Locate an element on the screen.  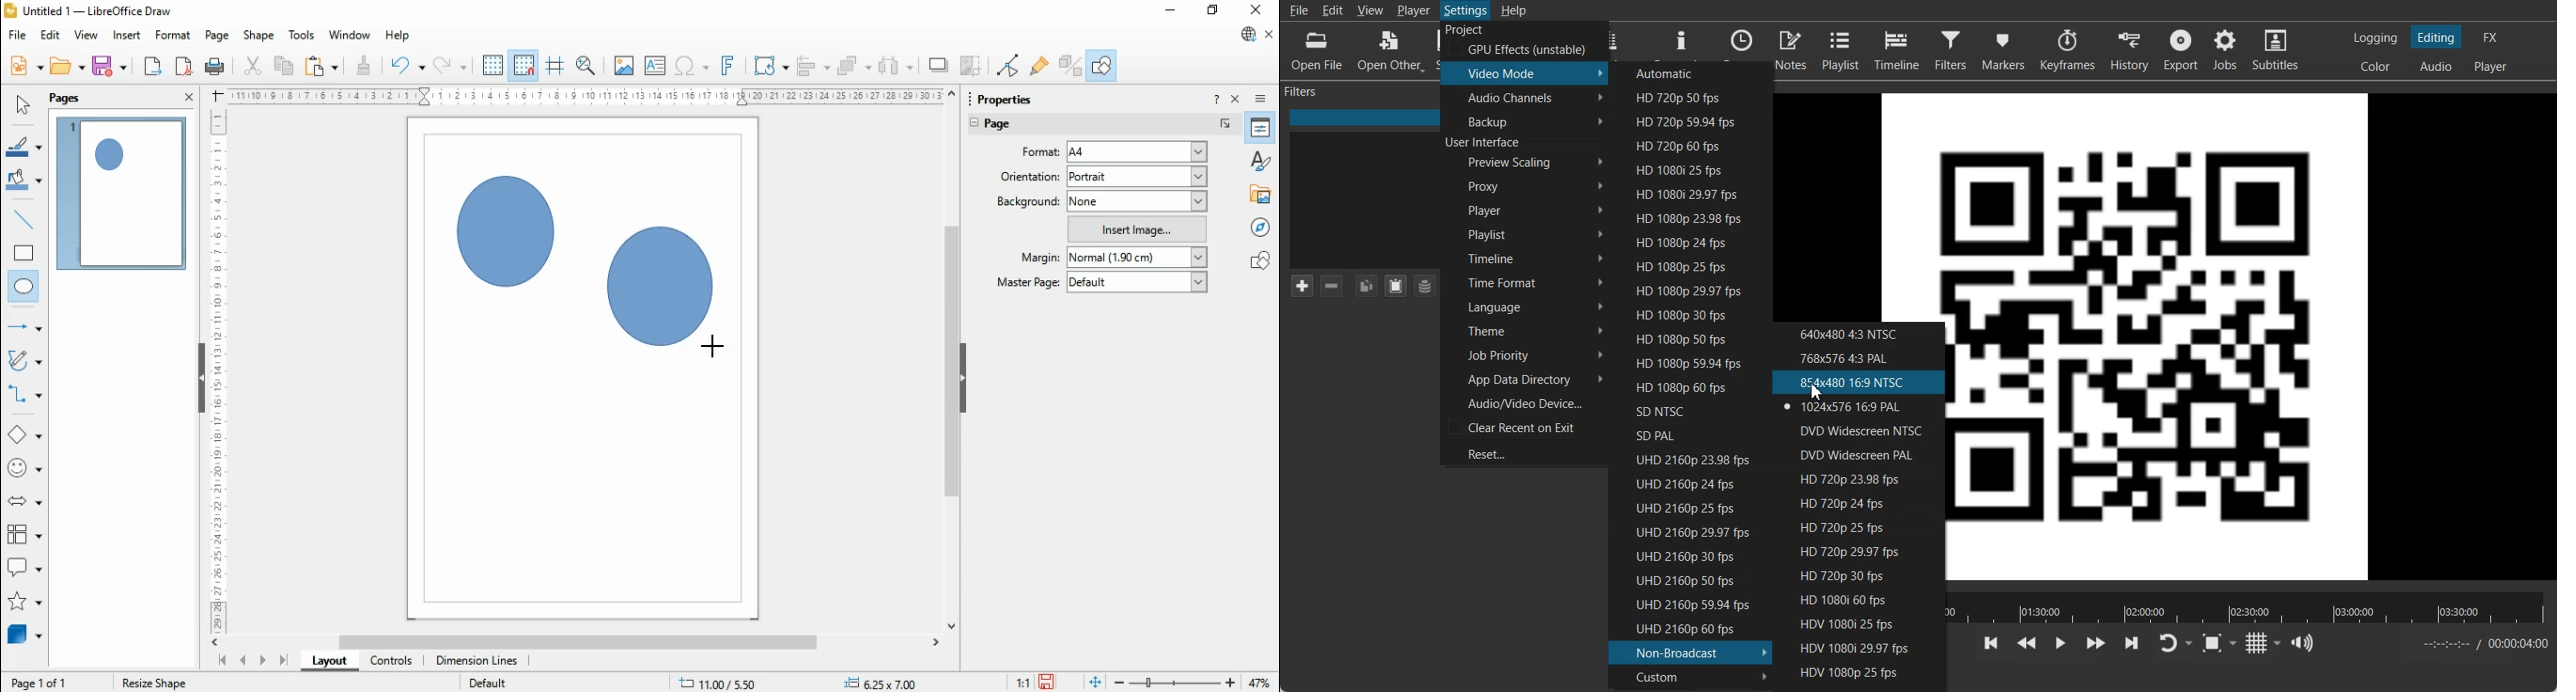
callout shapes is located at coordinates (26, 570).